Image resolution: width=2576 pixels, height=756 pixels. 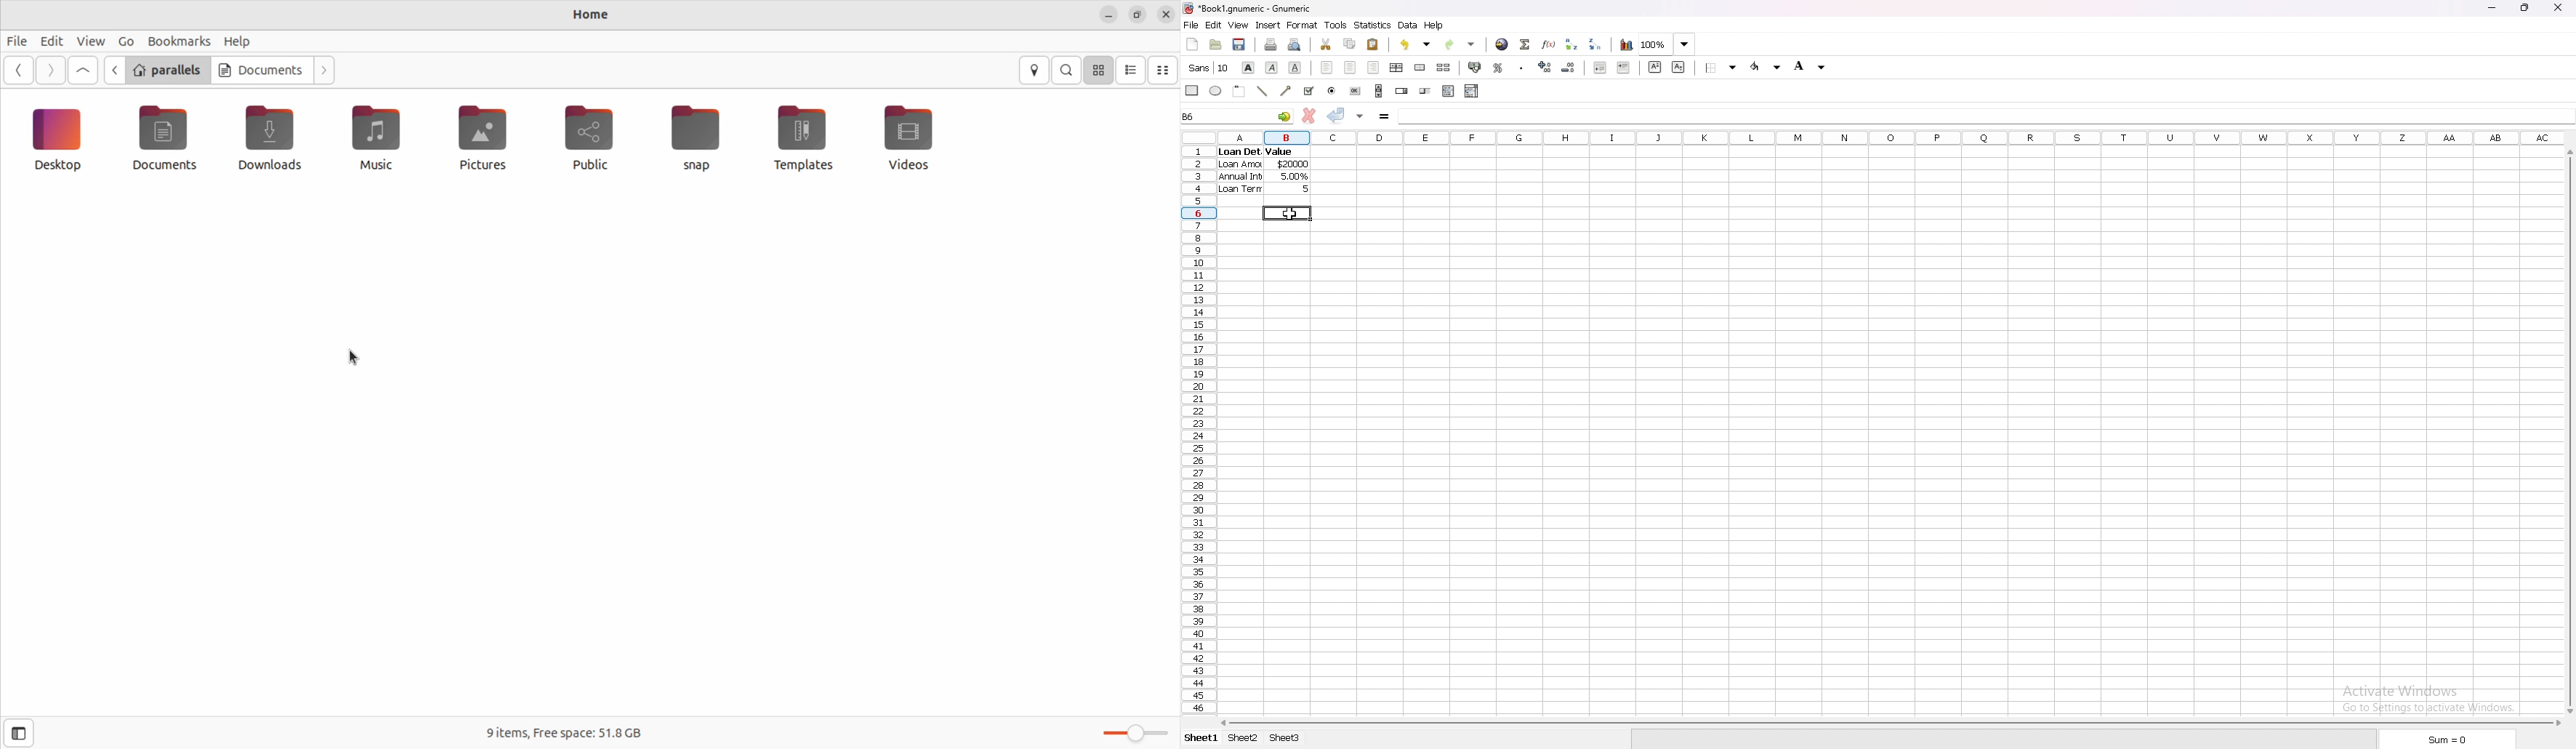 What do you see at coordinates (1031, 71) in the screenshot?
I see `location` at bounding box center [1031, 71].